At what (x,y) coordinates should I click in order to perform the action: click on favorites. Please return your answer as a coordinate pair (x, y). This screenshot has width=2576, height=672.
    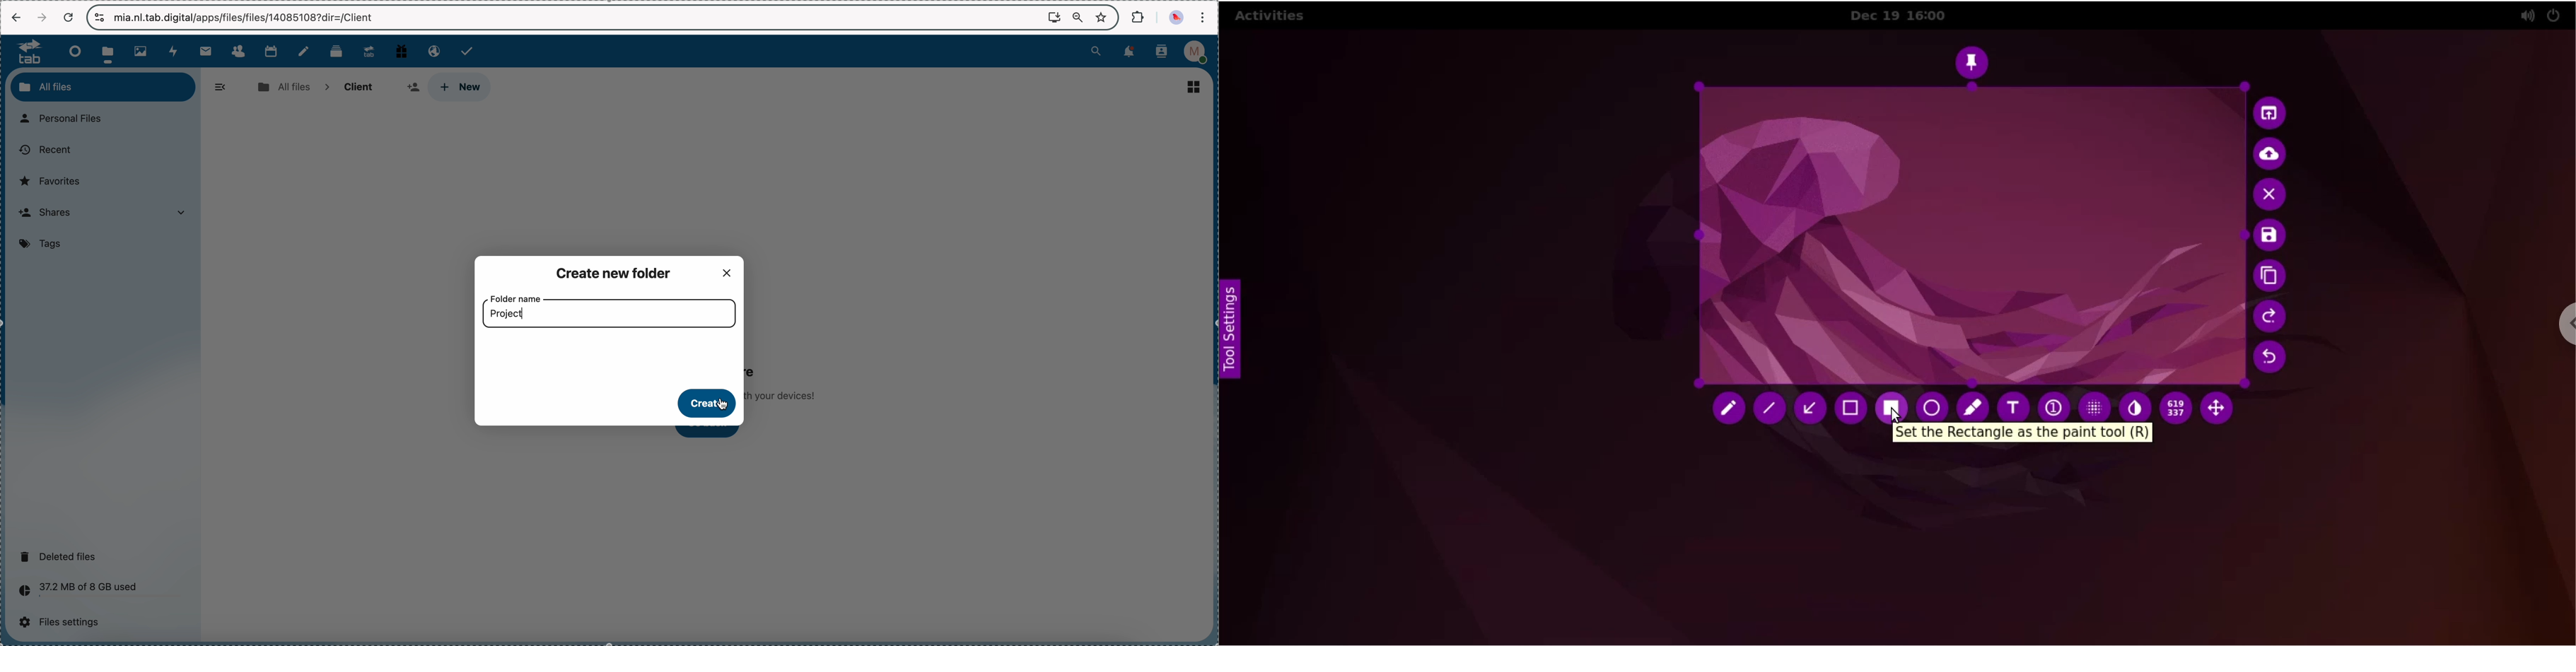
    Looking at the image, I should click on (53, 181).